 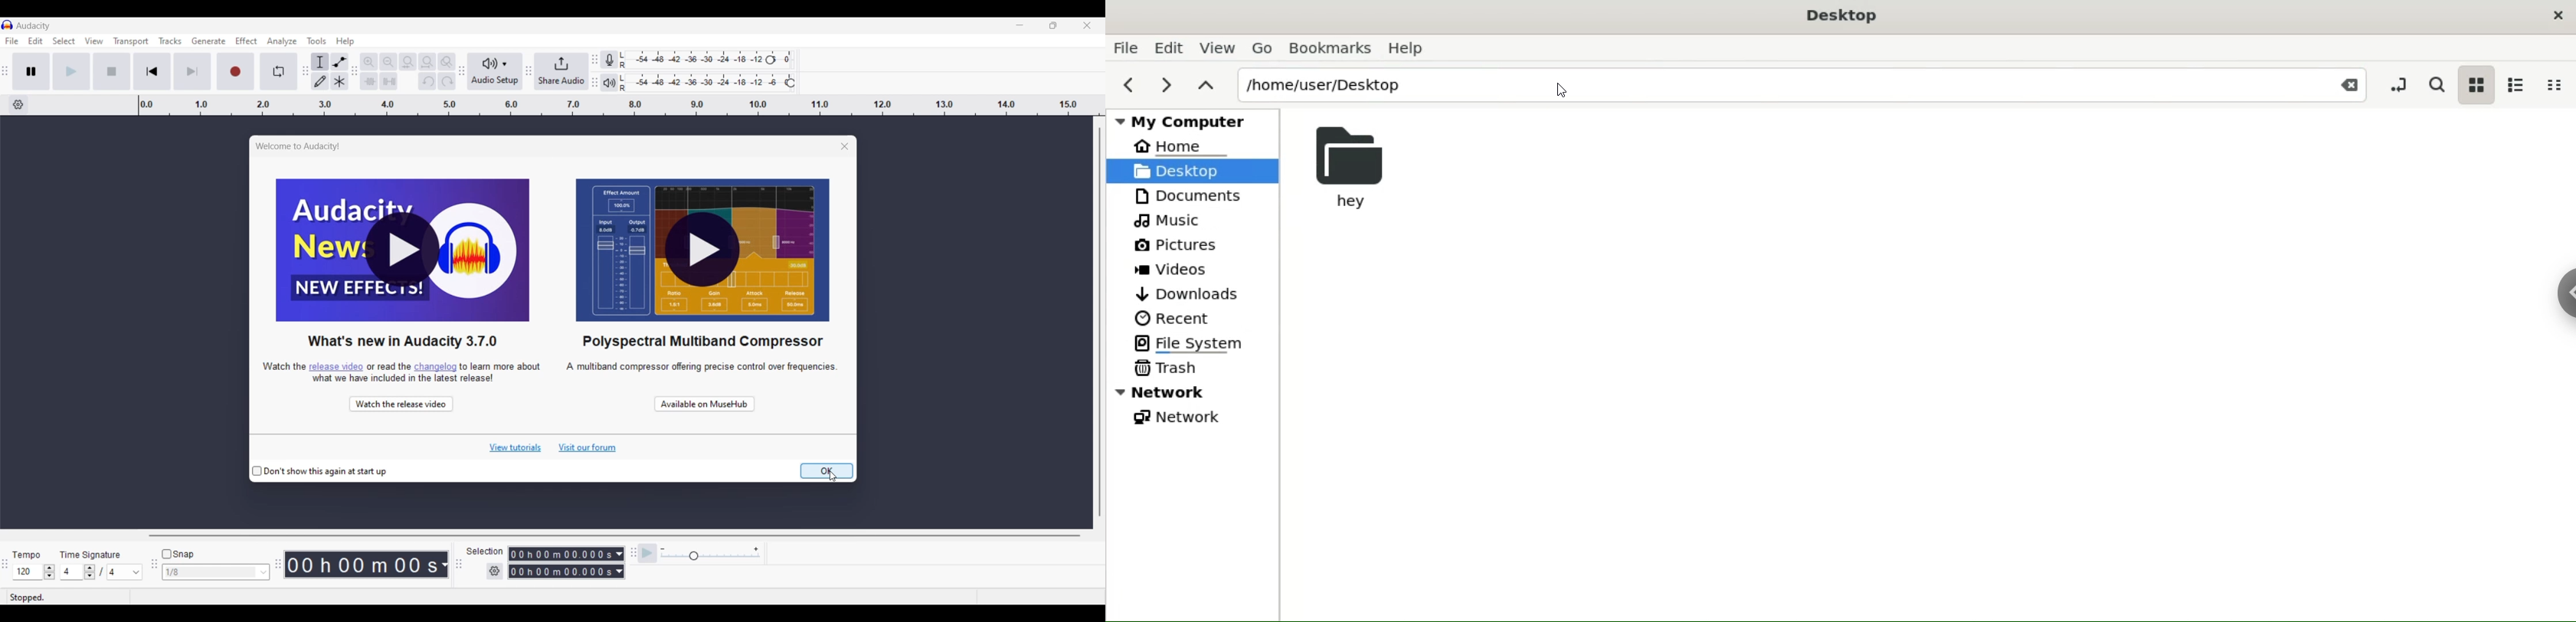 I want to click on Watch the release video, so click(x=400, y=402).